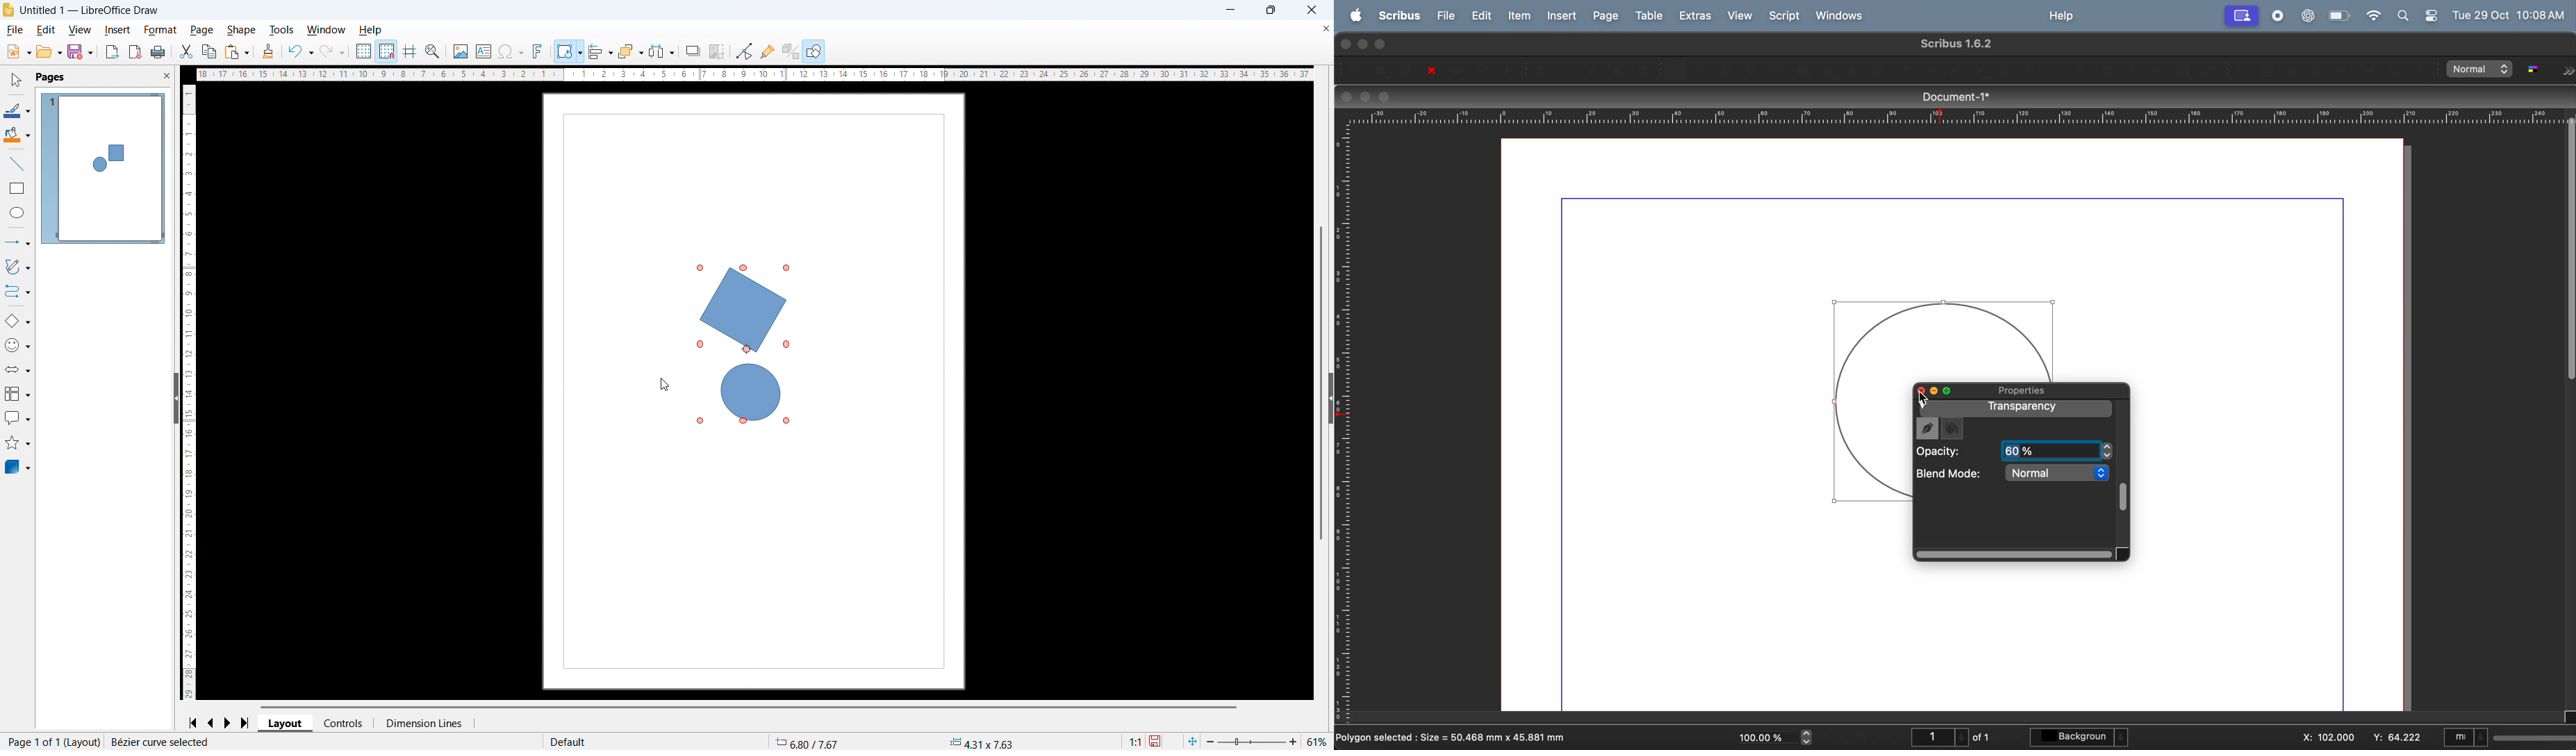 This screenshot has height=756, width=2576. Describe the element at coordinates (17, 368) in the screenshot. I see `Block arrow ` at that location.